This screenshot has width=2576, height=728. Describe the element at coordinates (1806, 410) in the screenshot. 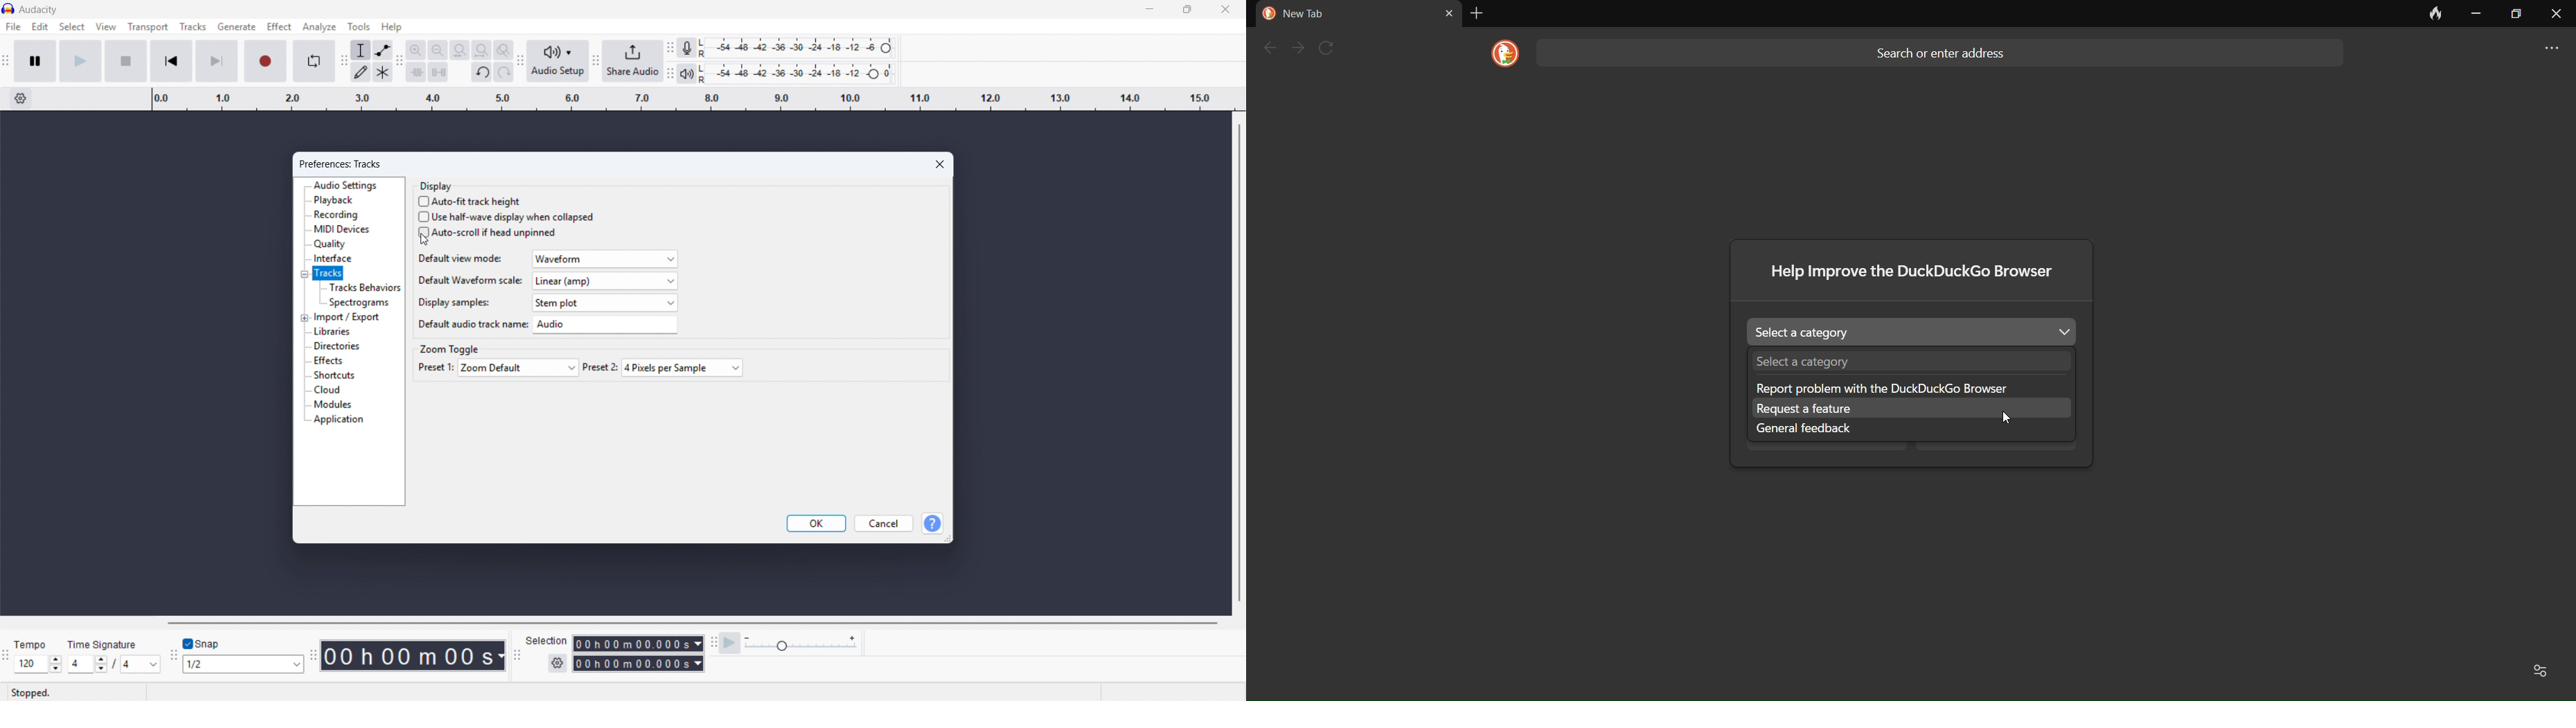

I see `request a feature` at that location.